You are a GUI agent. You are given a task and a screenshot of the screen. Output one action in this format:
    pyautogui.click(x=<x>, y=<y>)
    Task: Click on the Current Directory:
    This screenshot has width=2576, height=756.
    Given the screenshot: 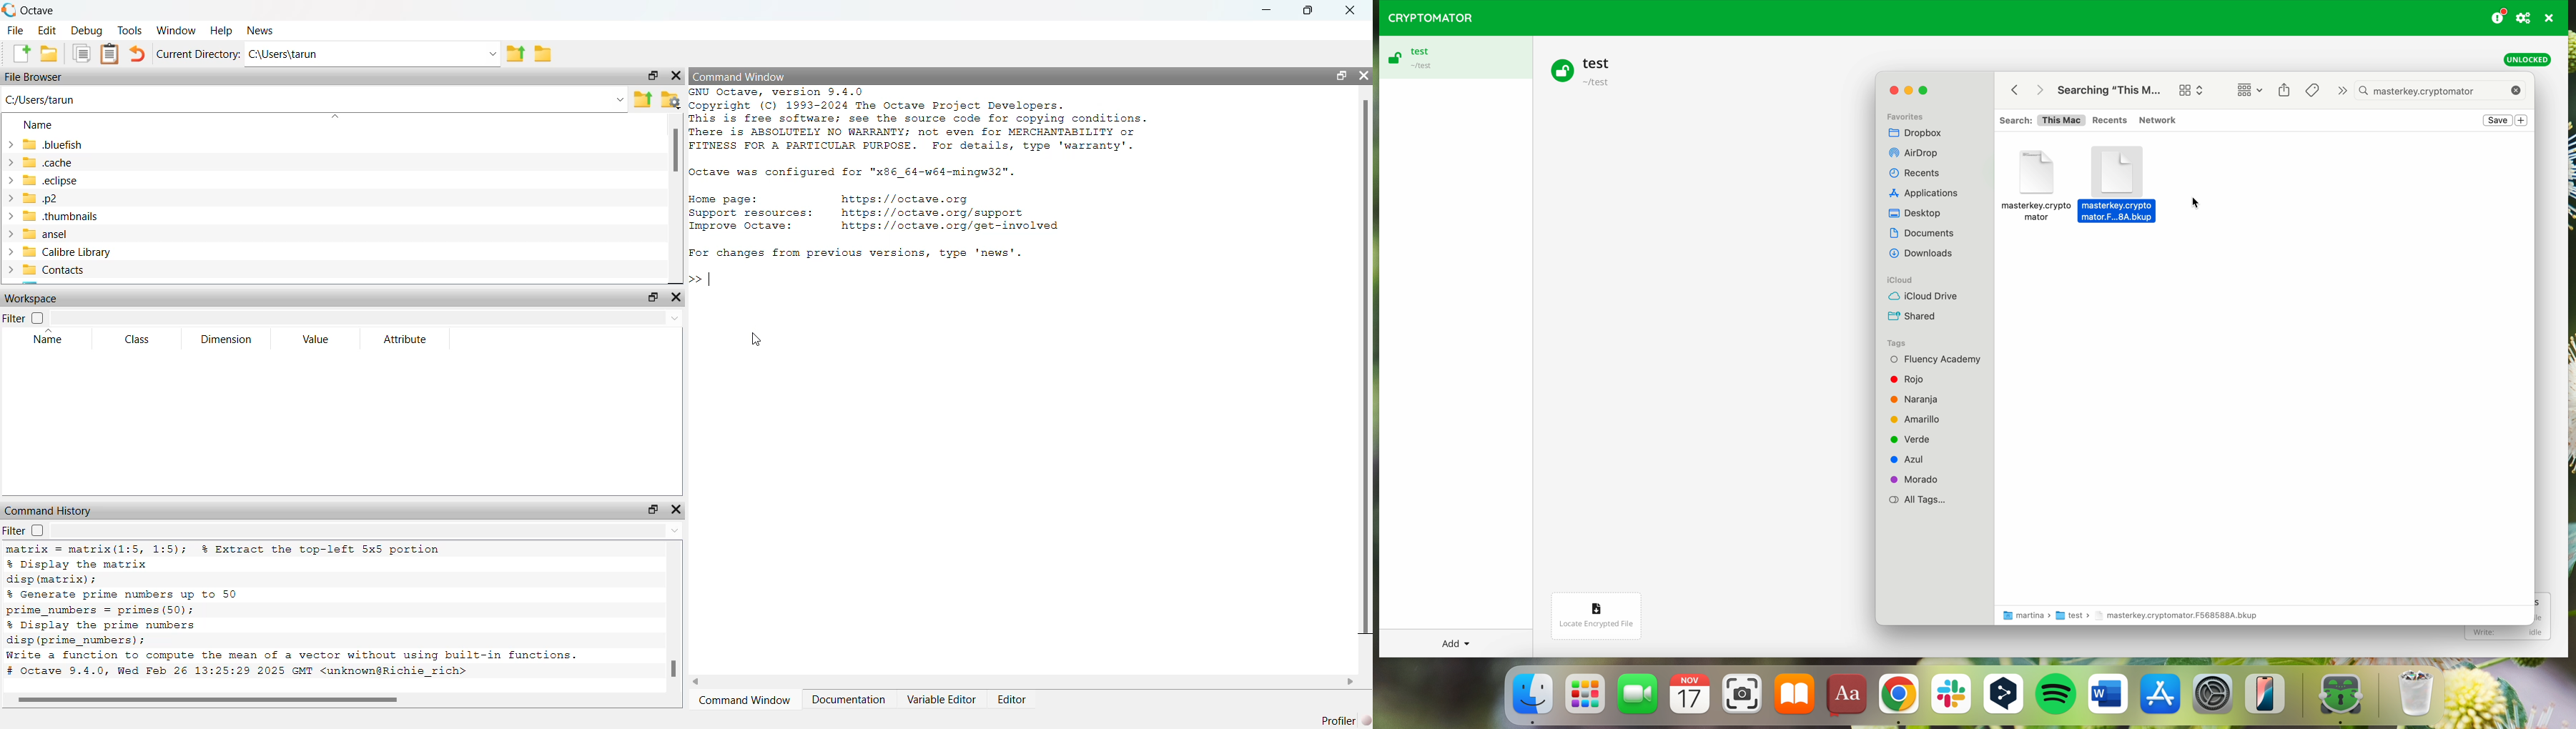 What is the action you would take?
    pyautogui.click(x=199, y=54)
    